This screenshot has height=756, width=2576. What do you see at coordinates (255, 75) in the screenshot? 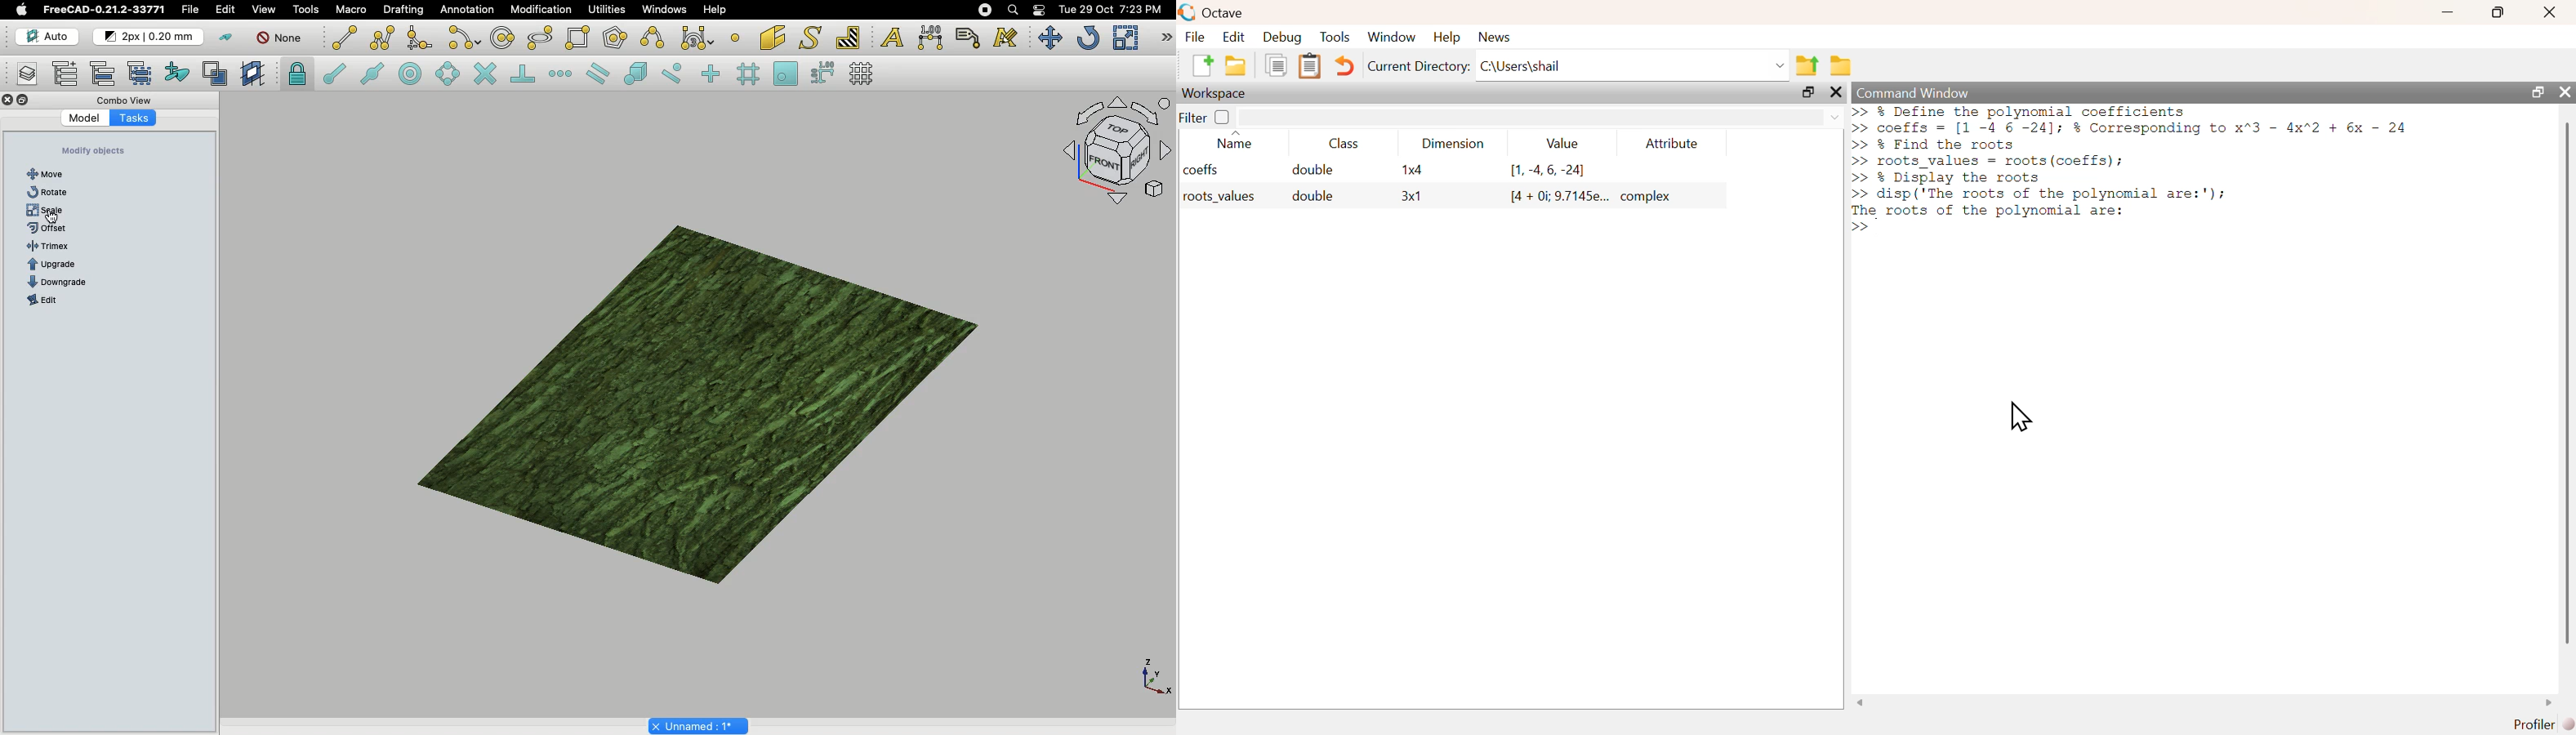
I see `Create working plane proxy` at bounding box center [255, 75].